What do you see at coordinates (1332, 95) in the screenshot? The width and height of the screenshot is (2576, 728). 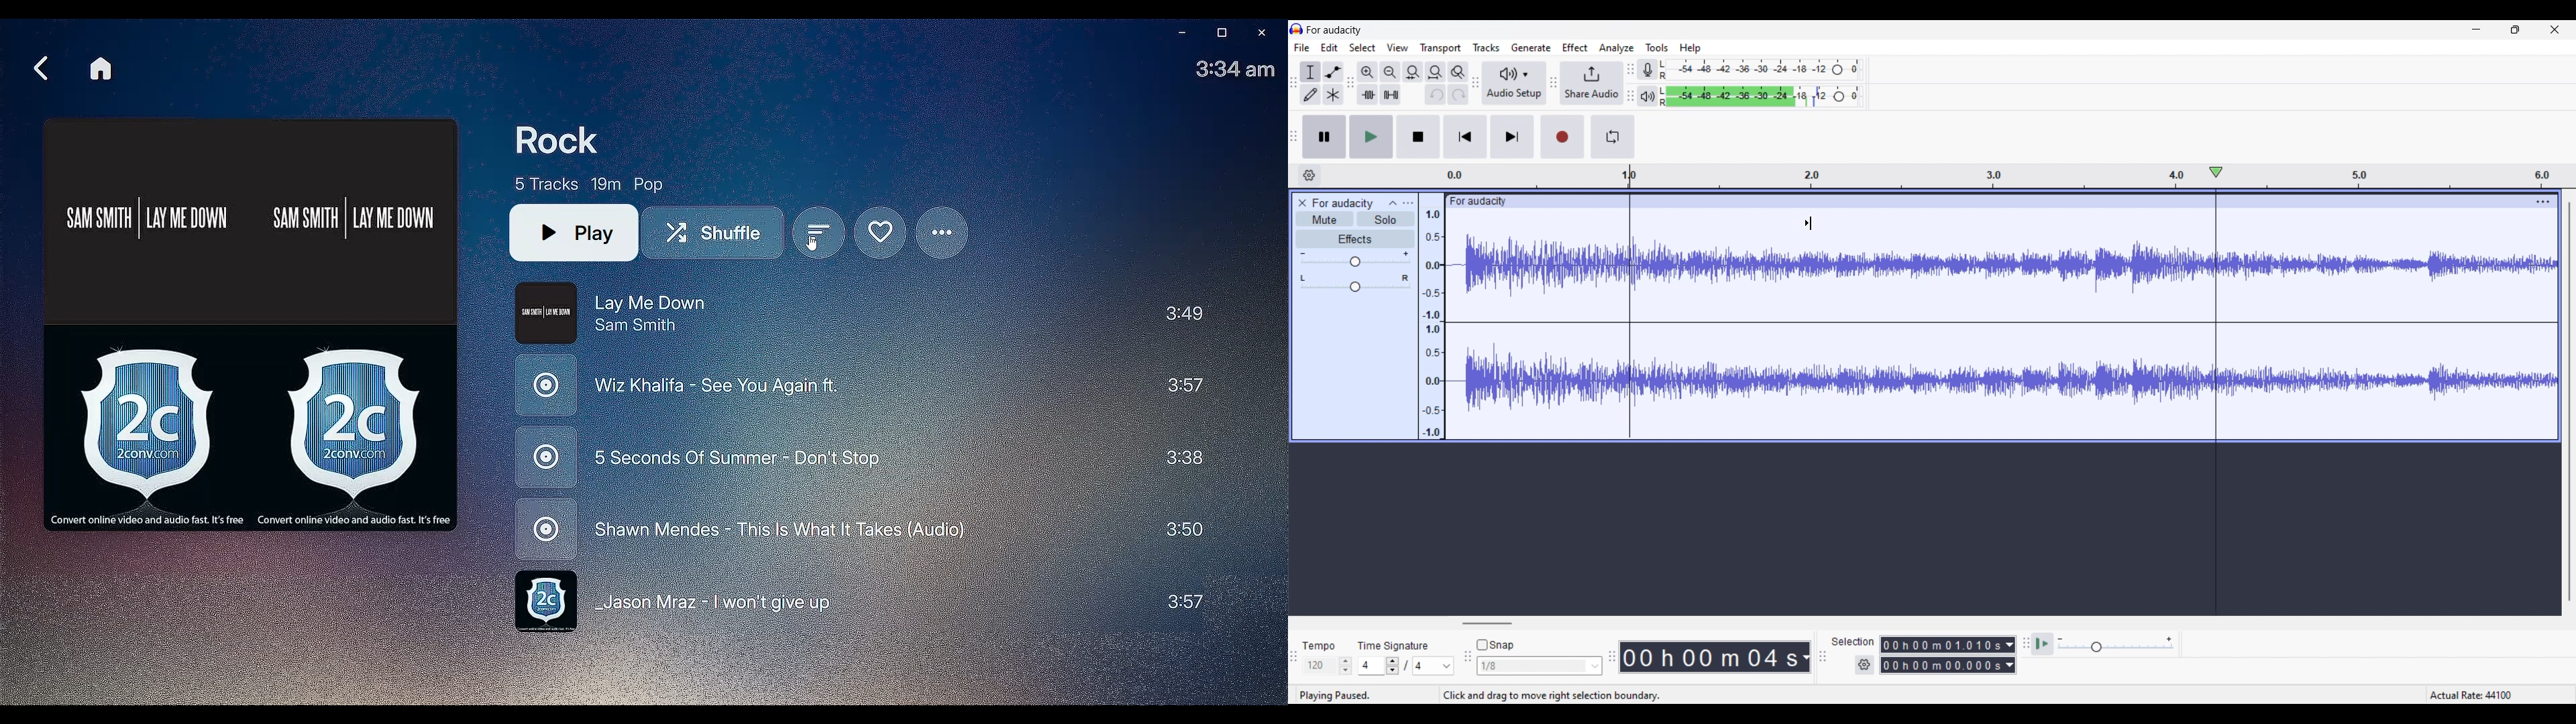 I see `Multi-tool` at bounding box center [1332, 95].